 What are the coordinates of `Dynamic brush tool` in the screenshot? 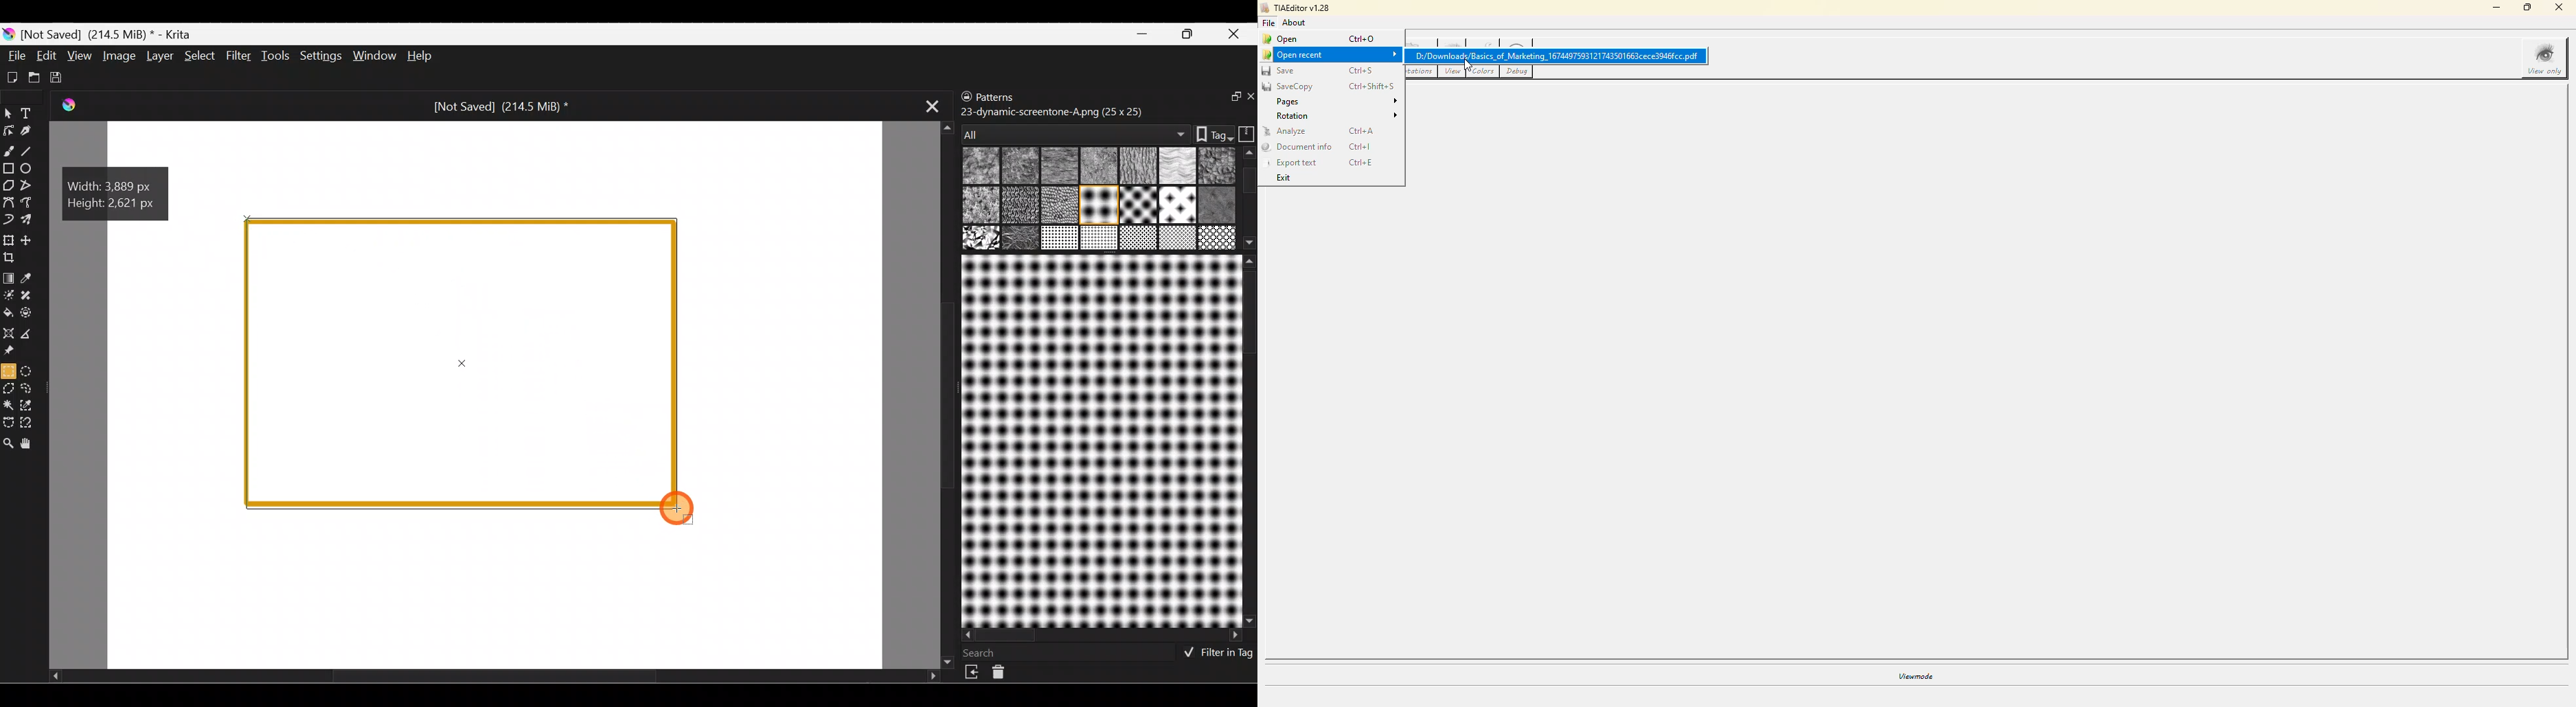 It's located at (9, 220).